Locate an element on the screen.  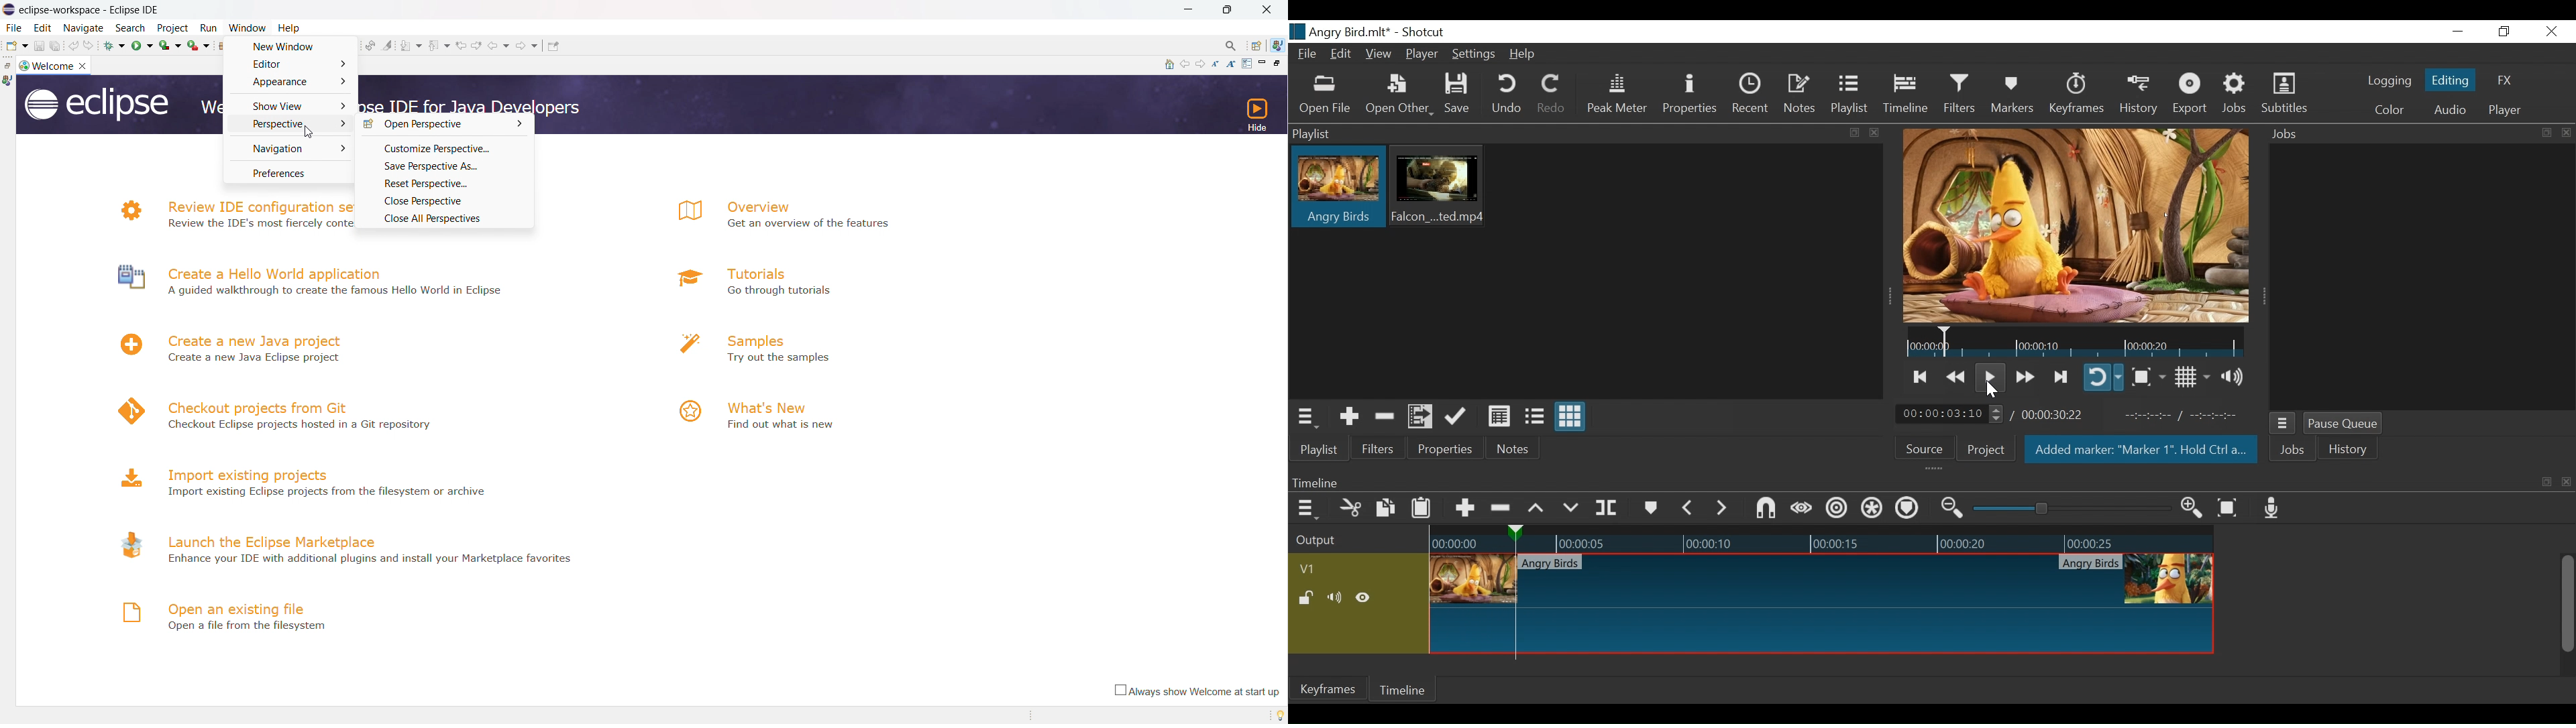
File is located at coordinates (1310, 55).